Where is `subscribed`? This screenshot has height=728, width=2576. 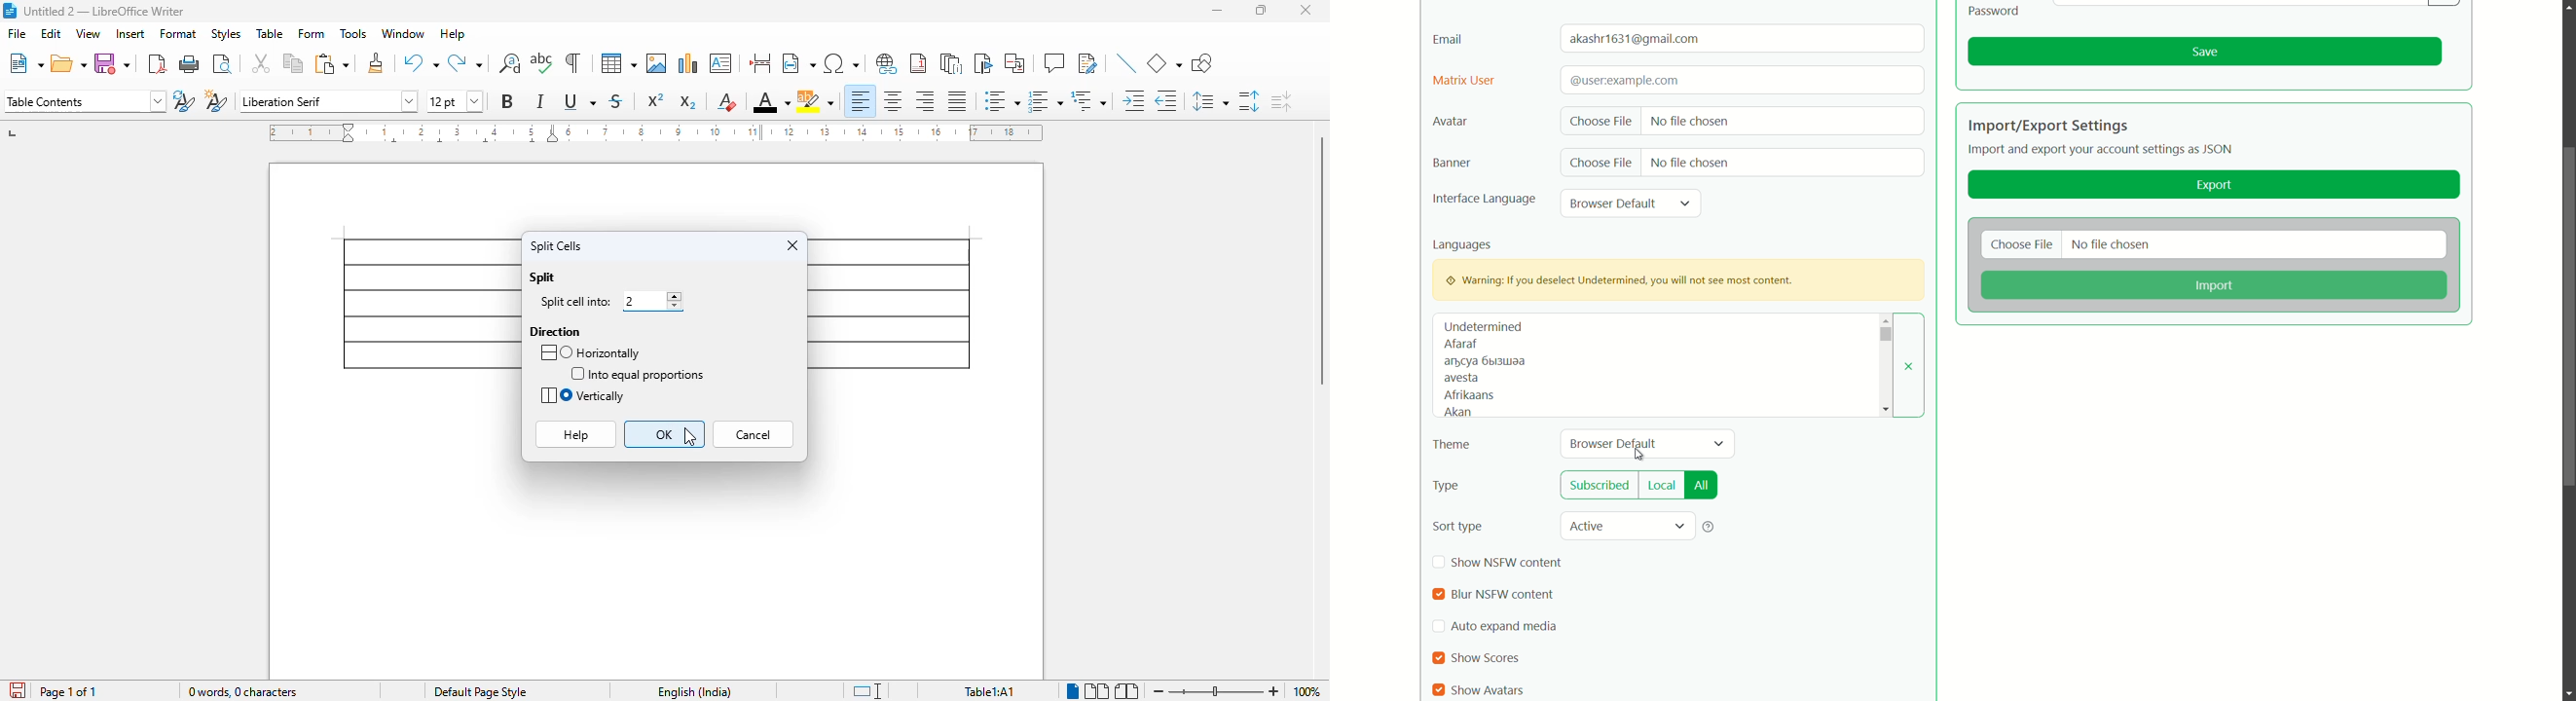
subscribed is located at coordinates (1601, 486).